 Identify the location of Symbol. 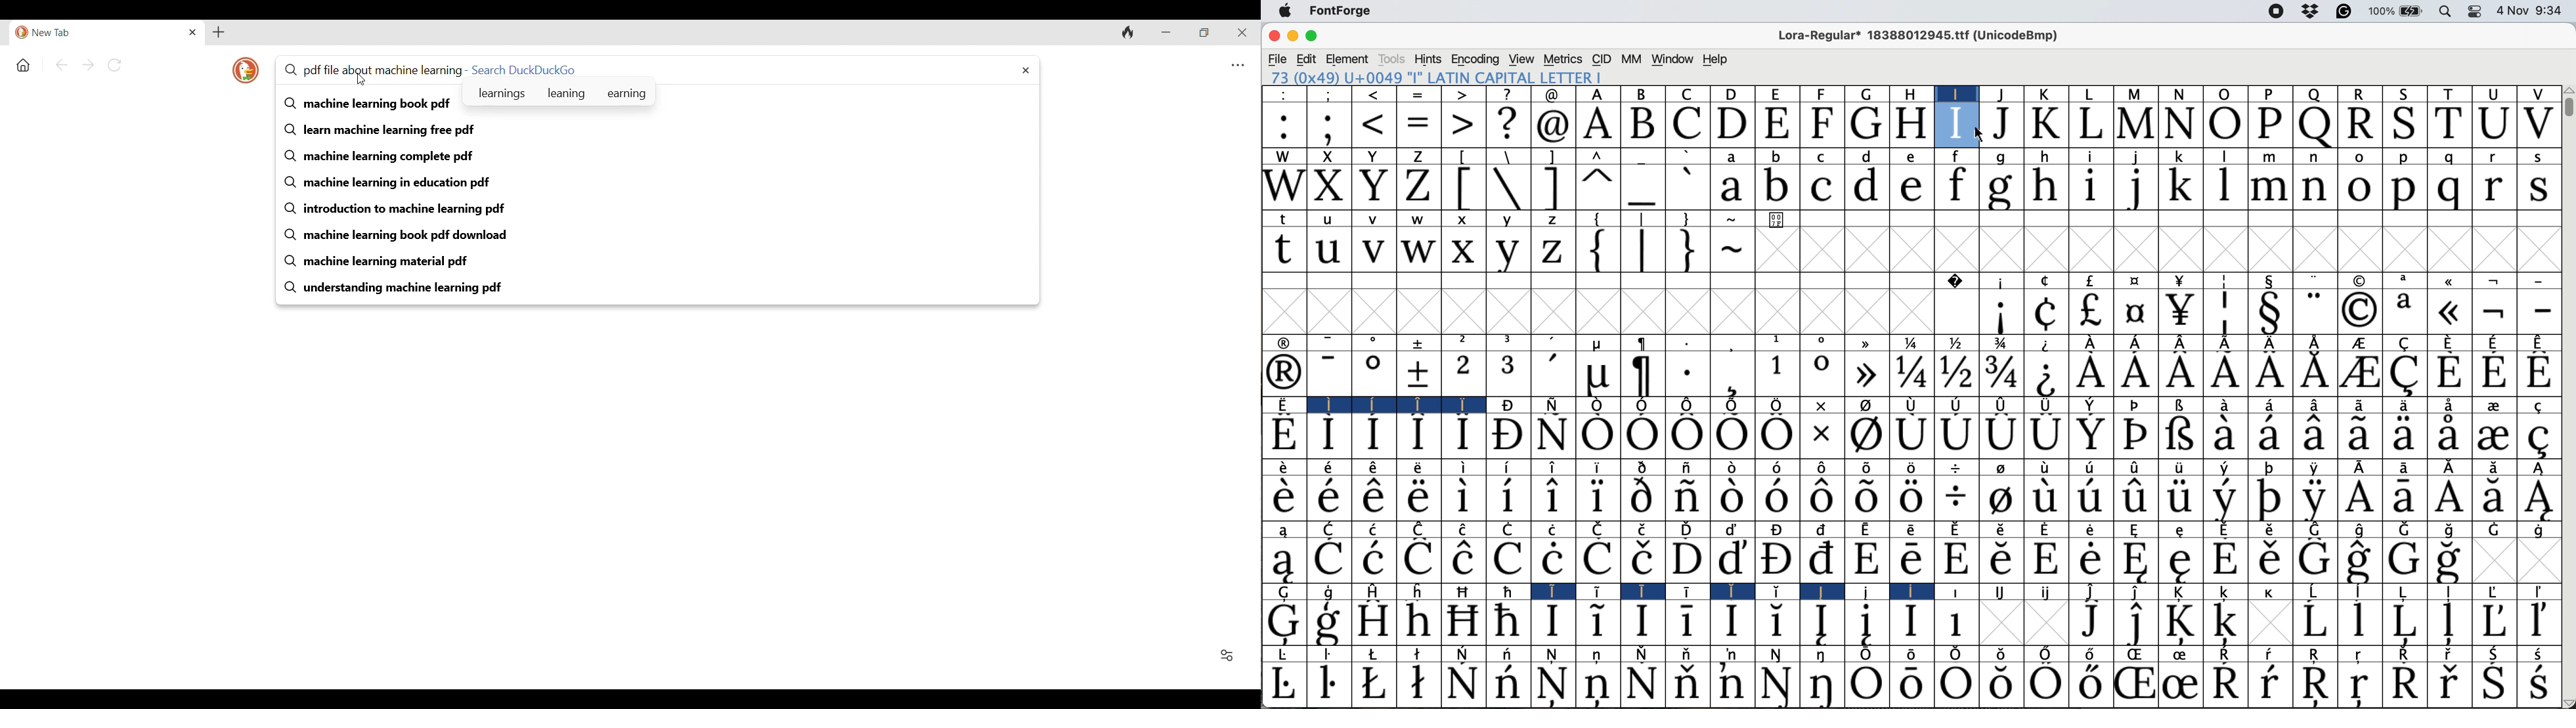
(2448, 435).